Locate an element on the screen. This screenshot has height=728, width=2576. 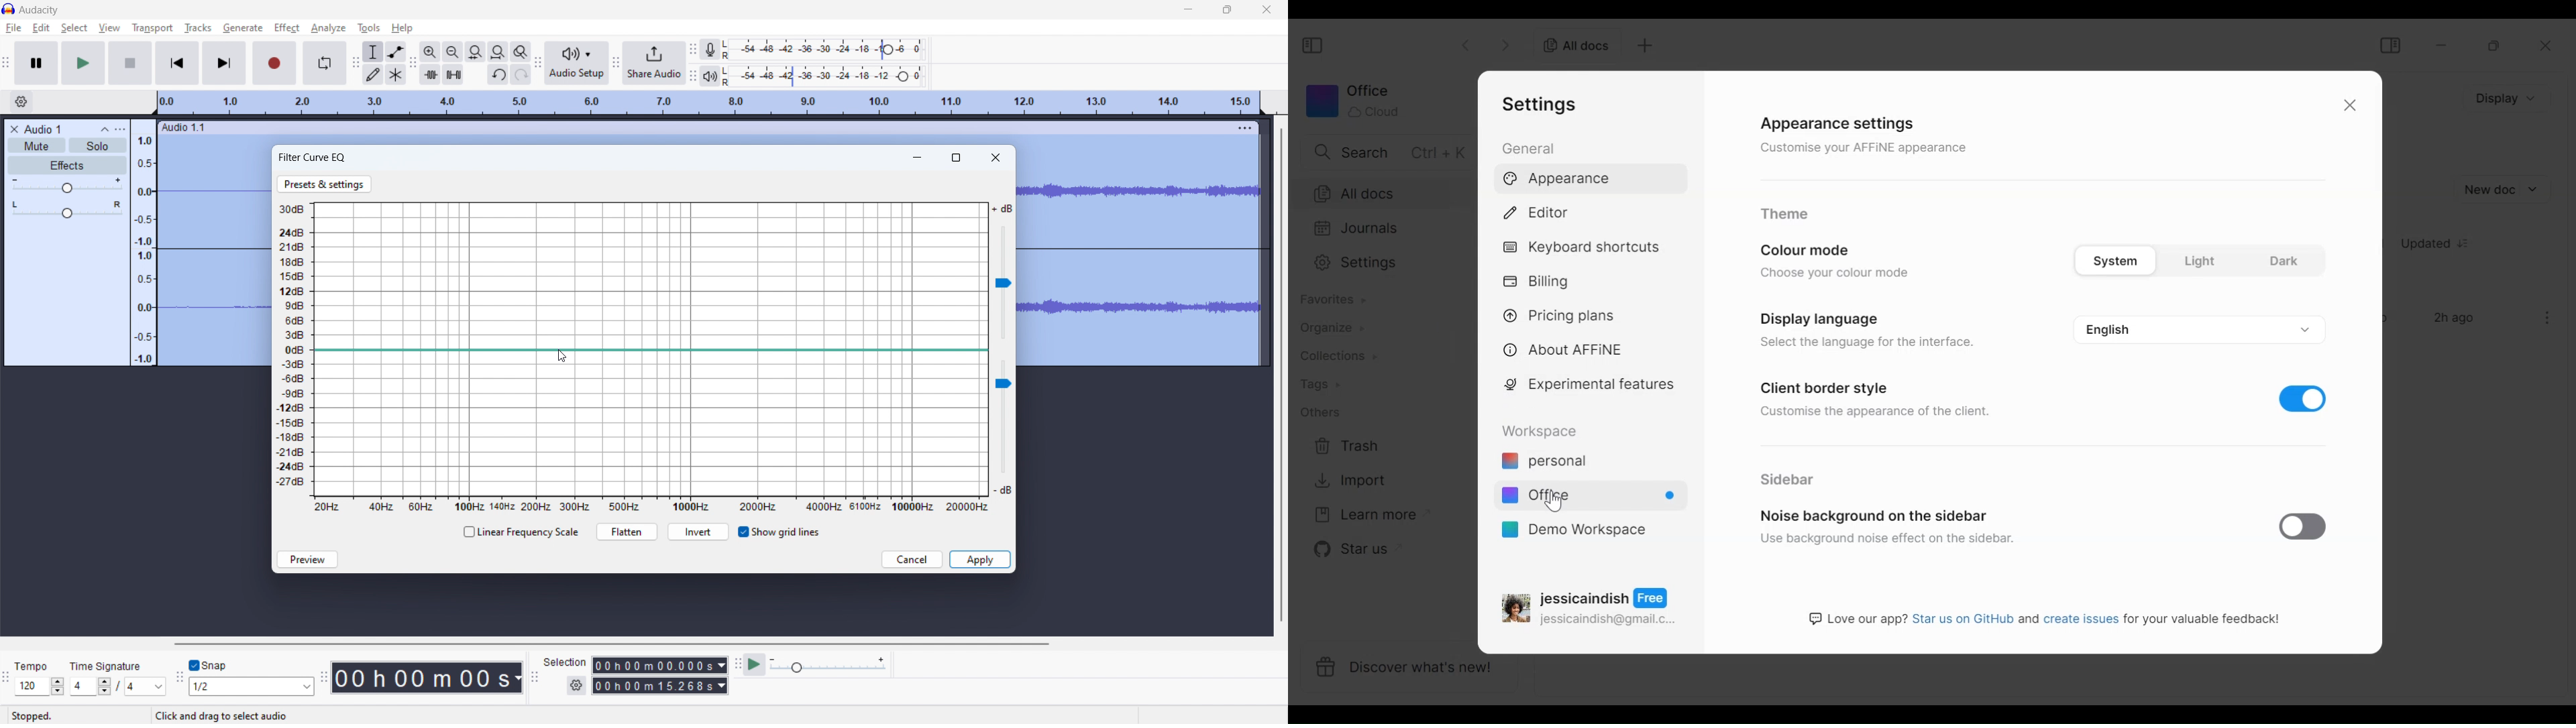
Tags is located at coordinates (1320, 385).